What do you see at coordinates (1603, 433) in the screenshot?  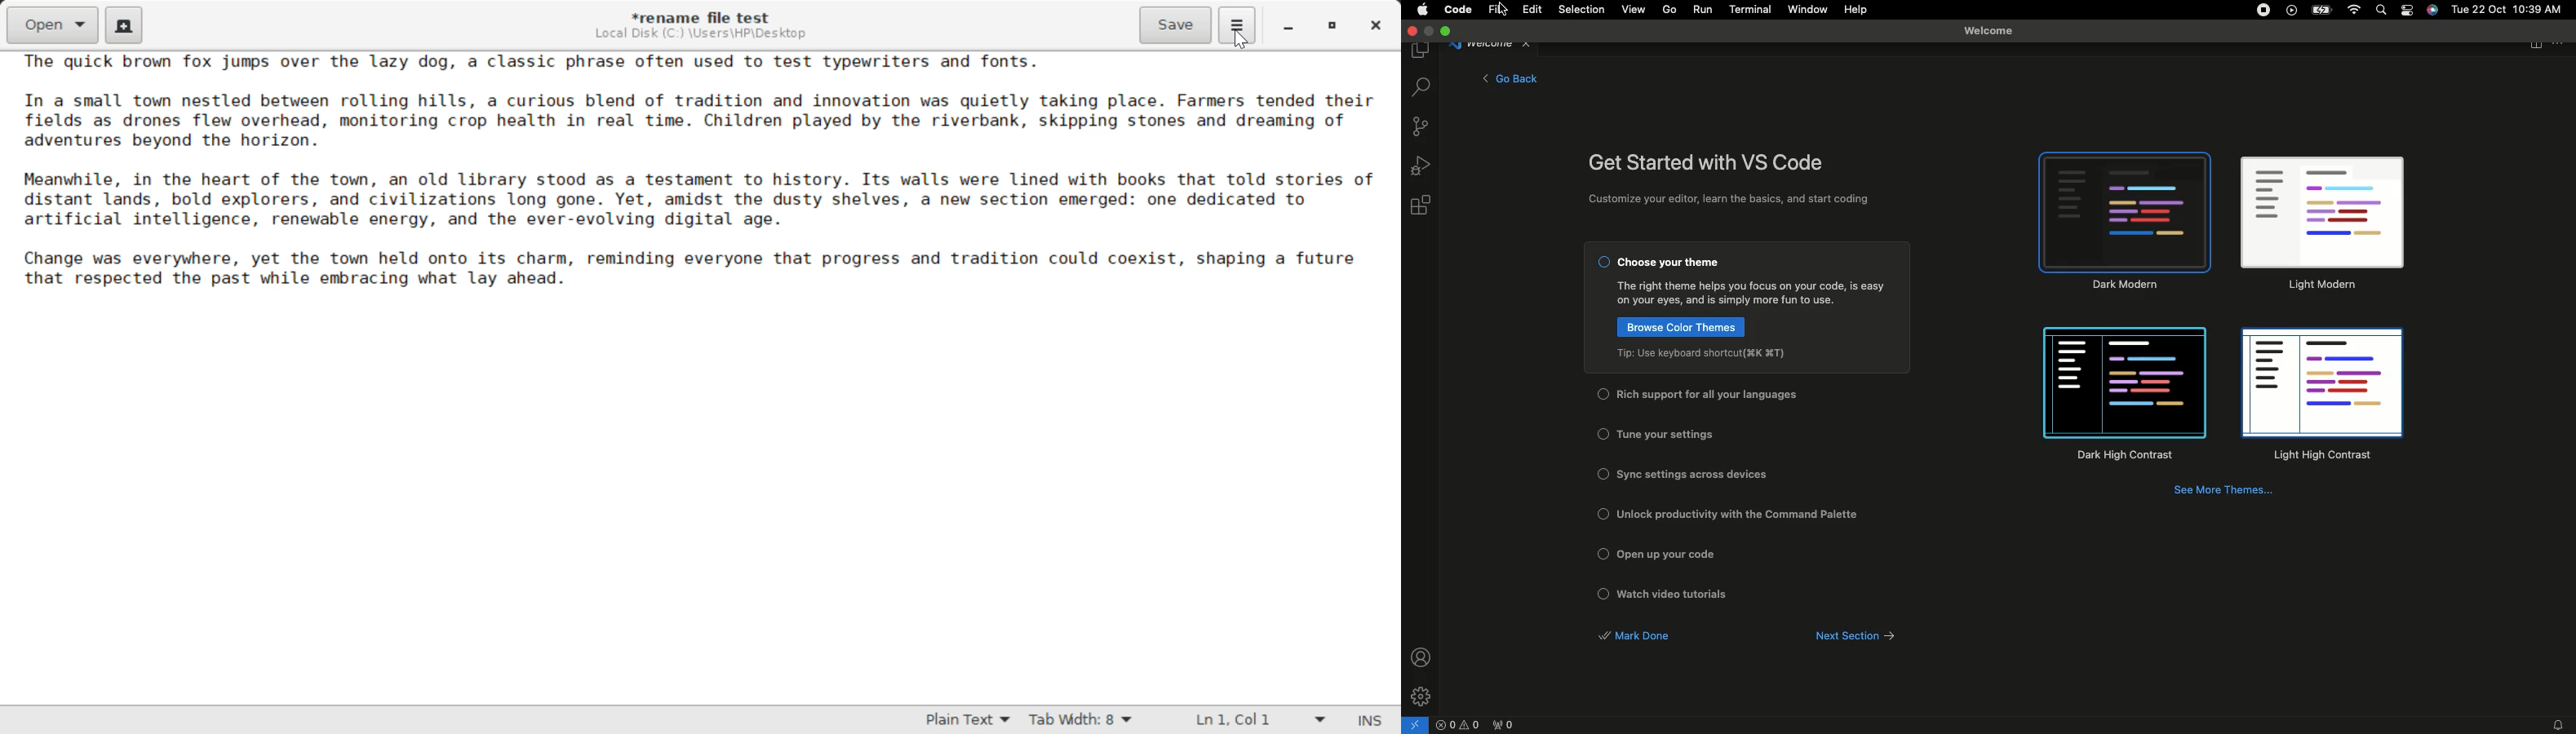 I see `Checkbox` at bounding box center [1603, 433].